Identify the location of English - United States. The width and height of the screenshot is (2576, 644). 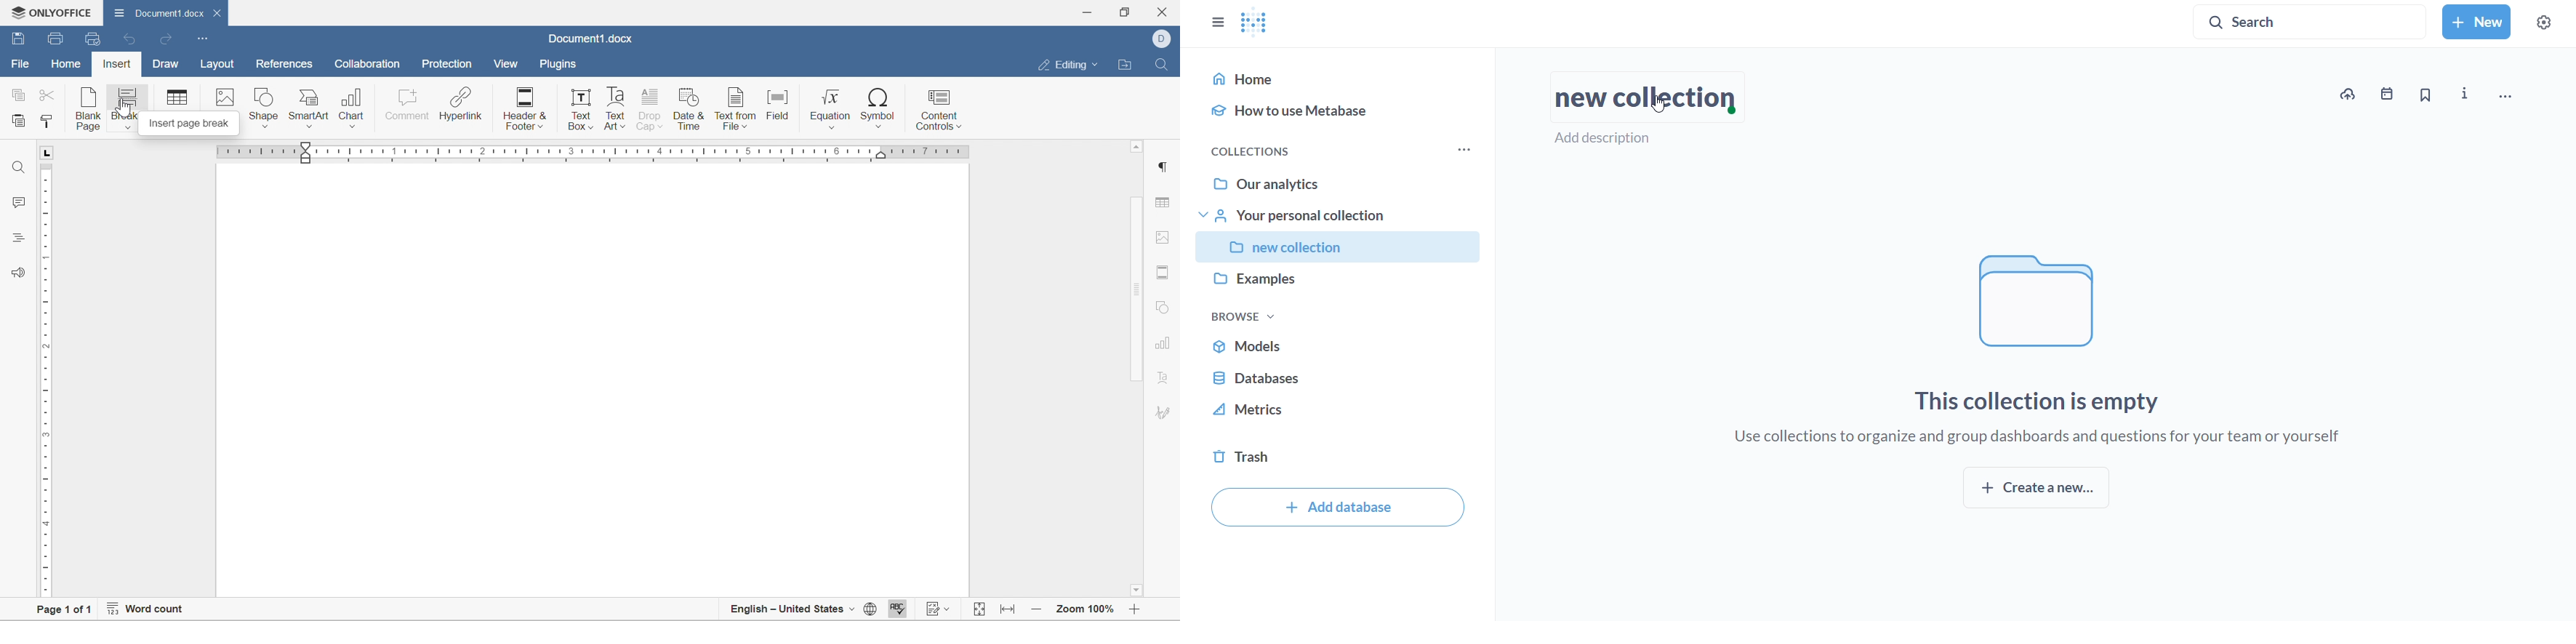
(791, 612).